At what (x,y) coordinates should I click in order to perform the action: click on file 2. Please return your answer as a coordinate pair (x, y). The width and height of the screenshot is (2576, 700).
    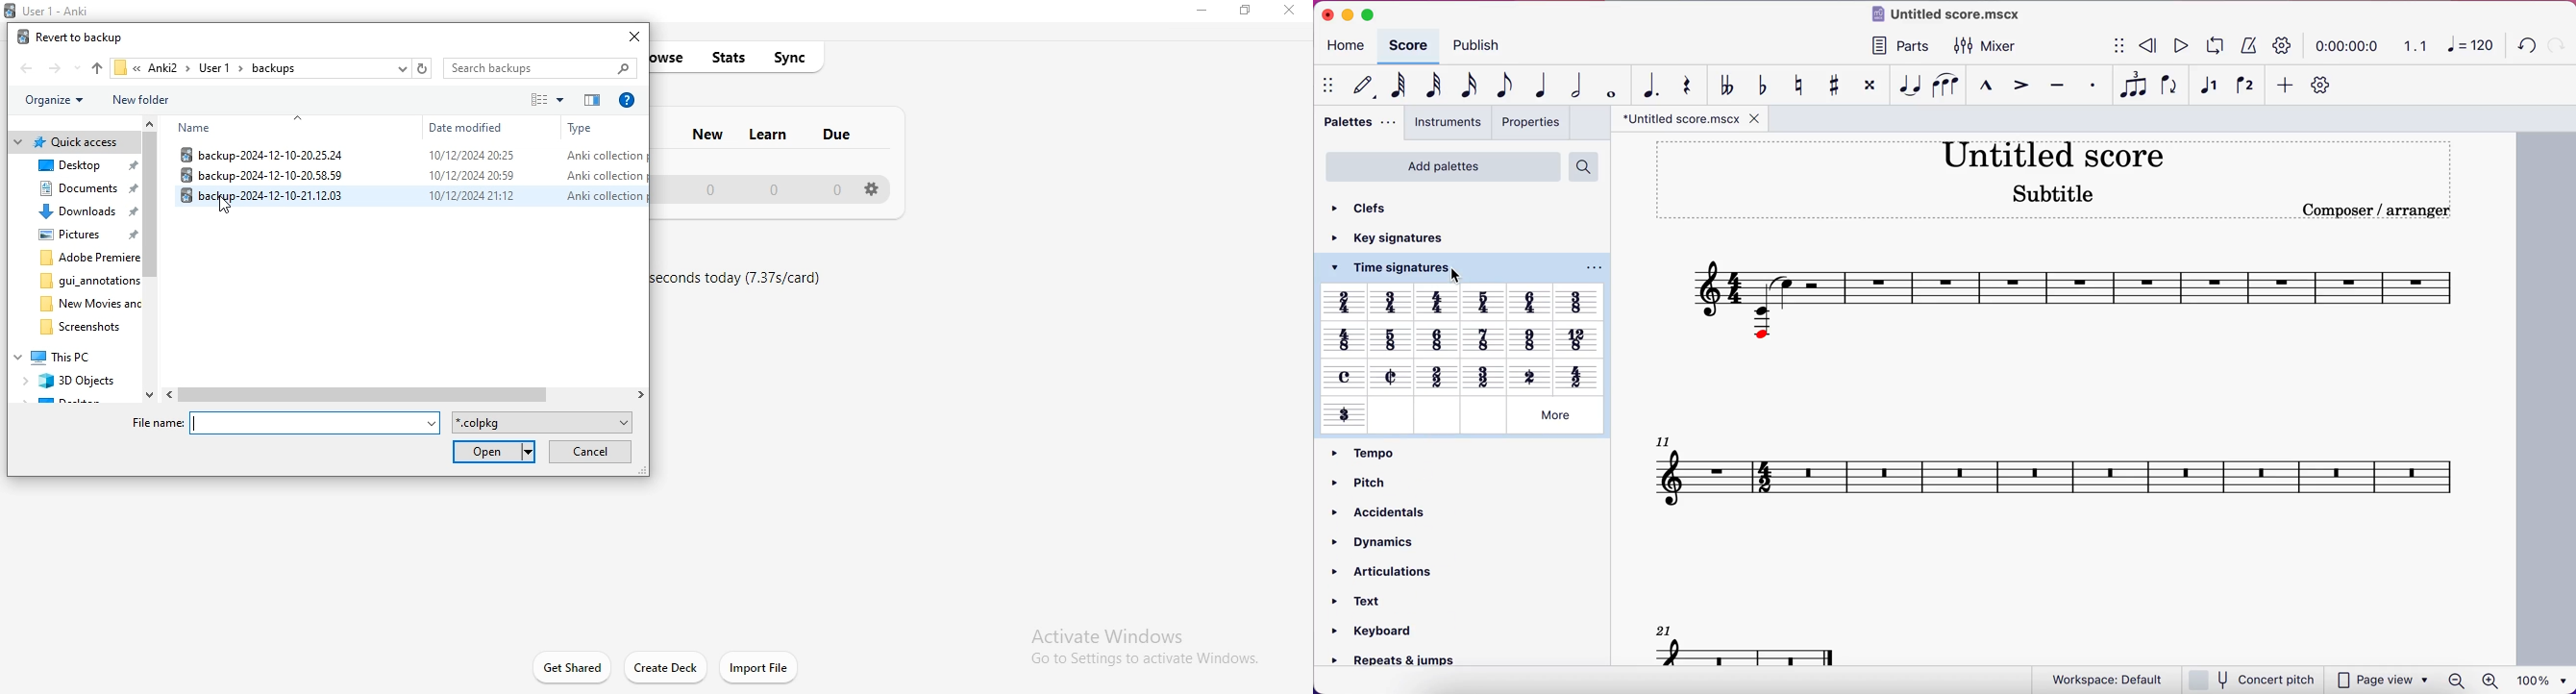
    Looking at the image, I should click on (405, 174).